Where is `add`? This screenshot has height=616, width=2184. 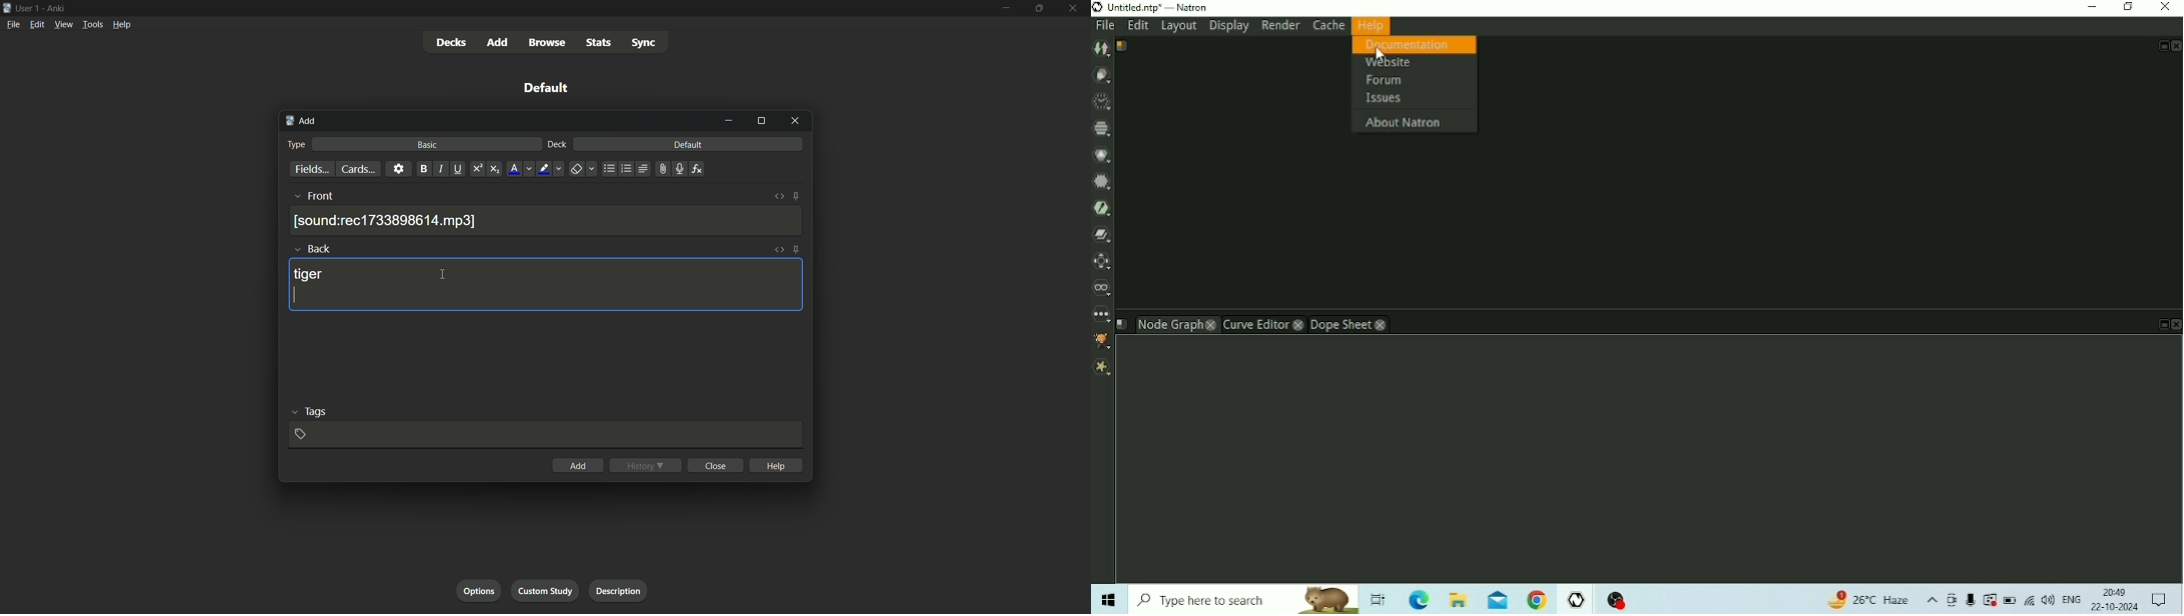 add is located at coordinates (577, 466).